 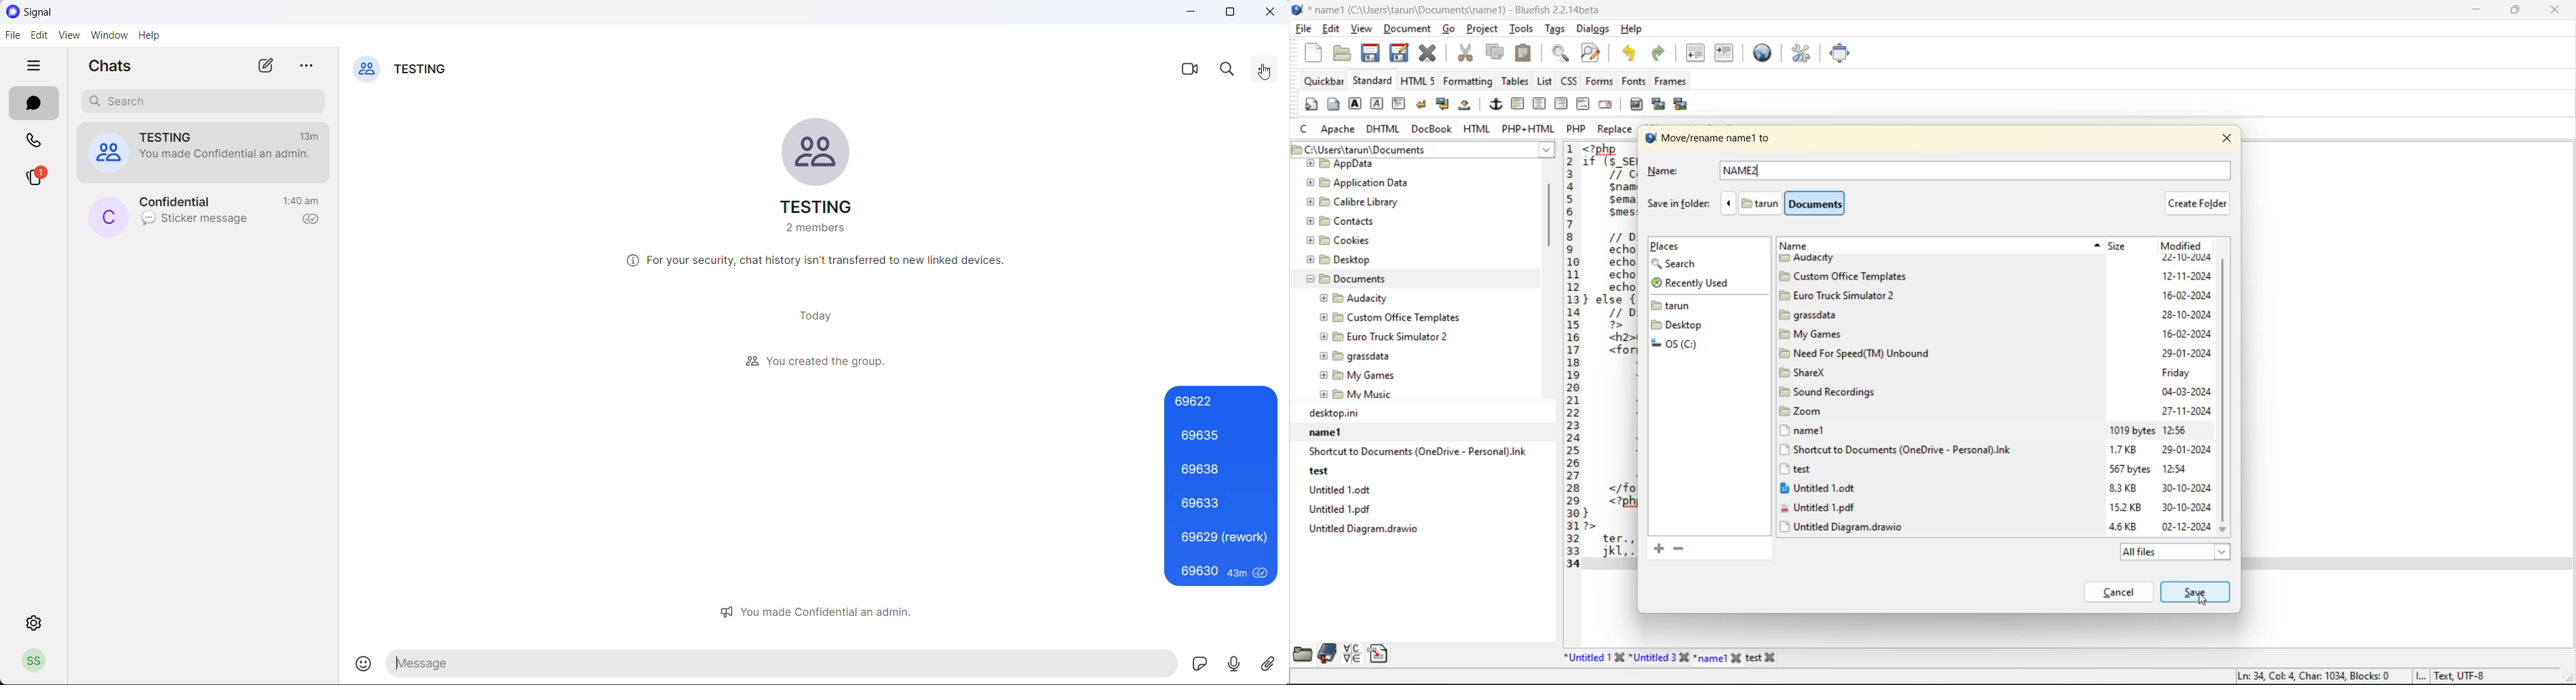 I want to click on cursor, so click(x=1265, y=71).